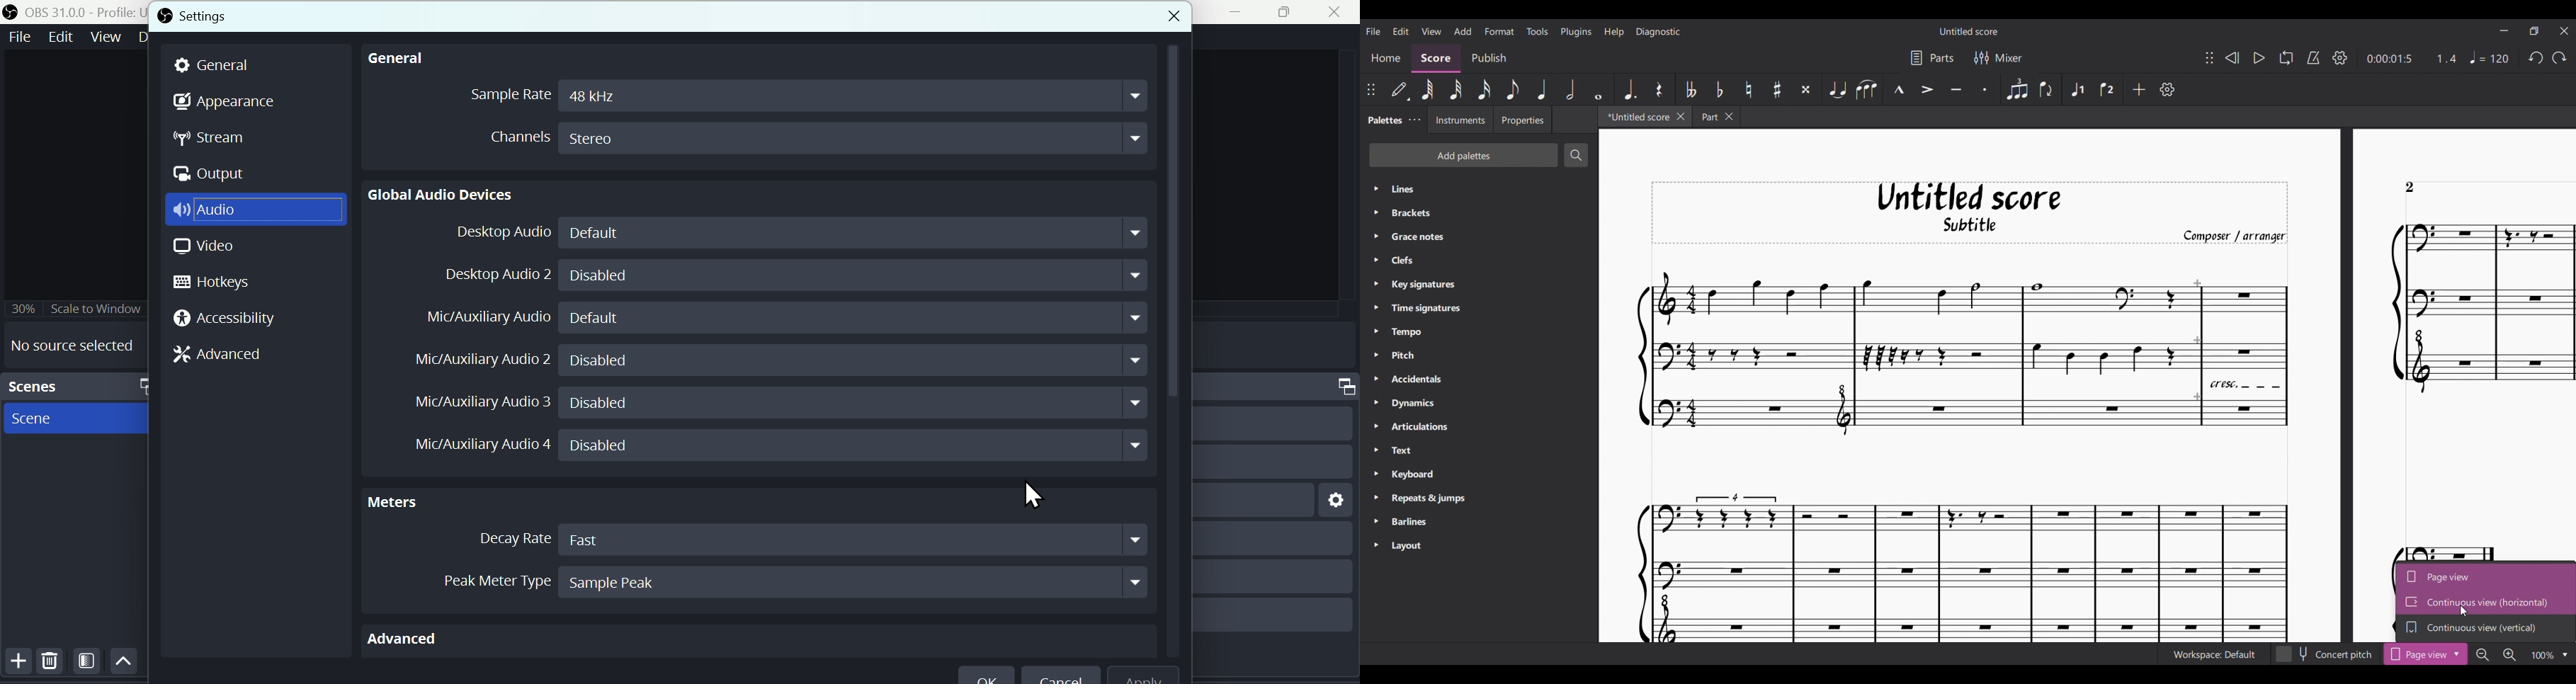 The height and width of the screenshot is (700, 2576). I want to click on Desktop Audio, so click(504, 234).